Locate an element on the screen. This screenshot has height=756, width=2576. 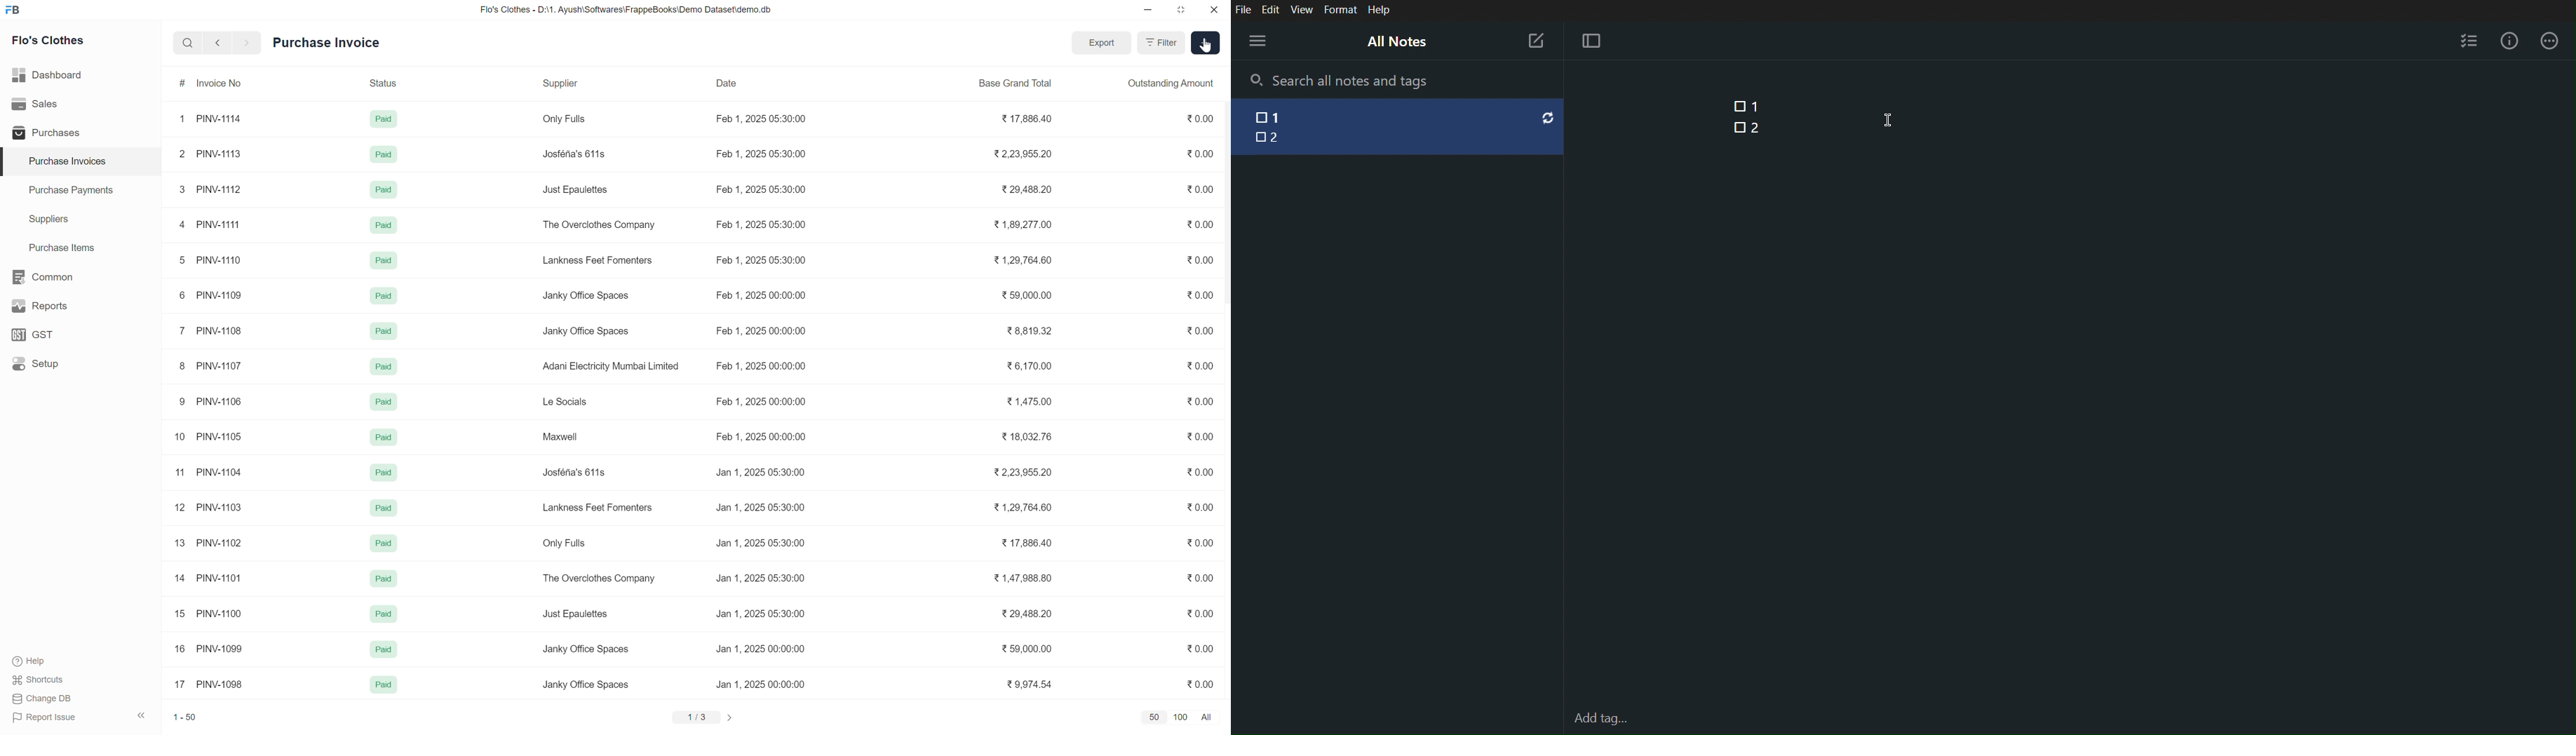
Jan 1, 2025 05:30:00 is located at coordinates (762, 507).